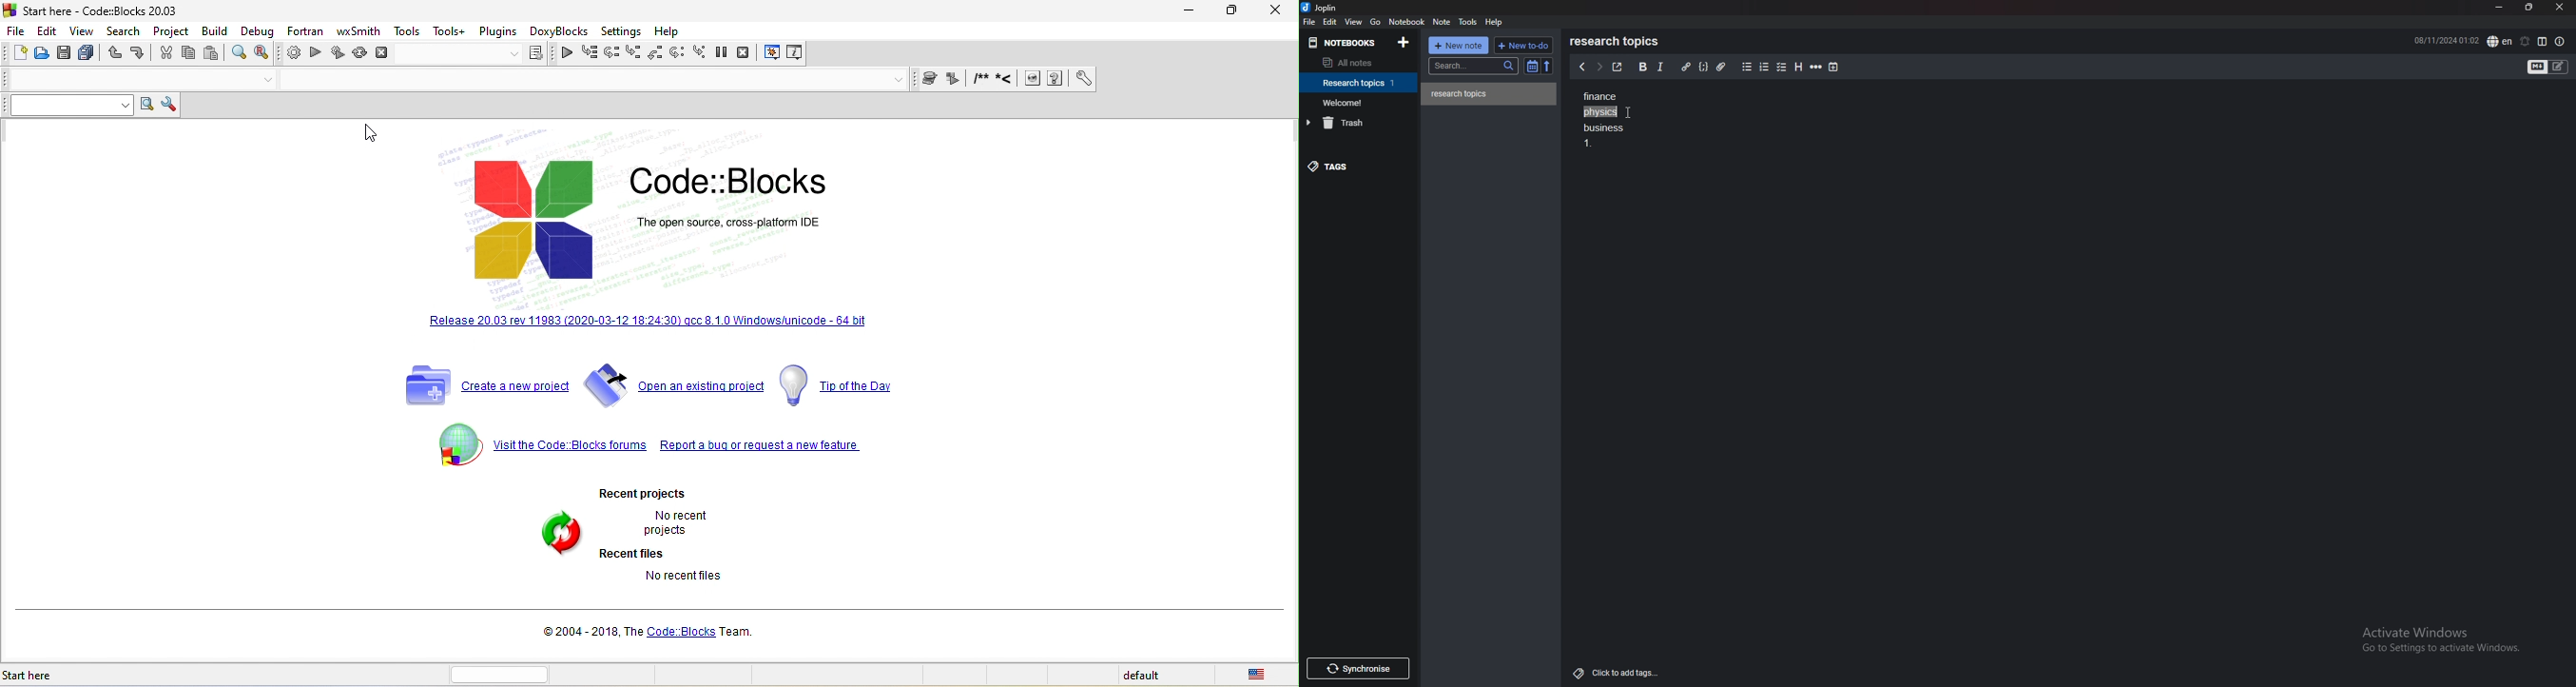 The width and height of the screenshot is (2576, 700). Describe the element at coordinates (2560, 41) in the screenshot. I see `note properties` at that location.